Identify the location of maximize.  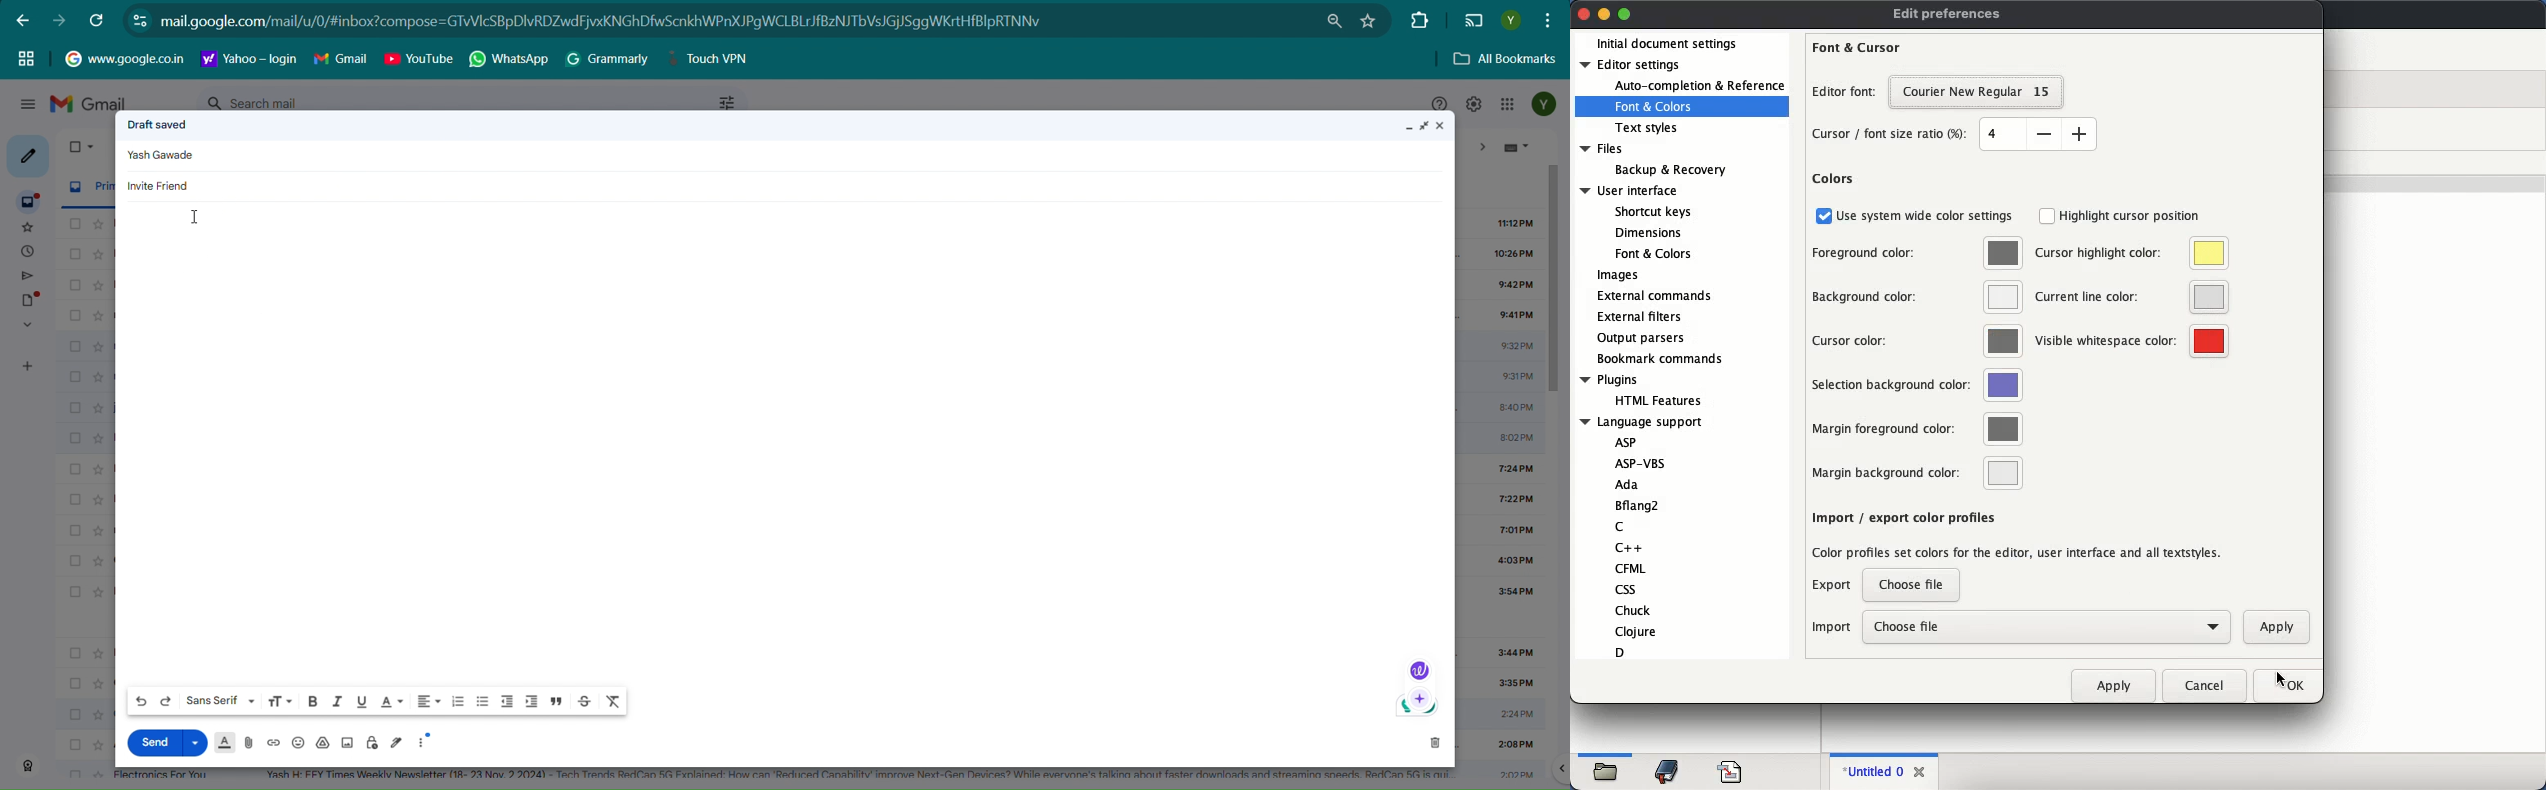
(1625, 15).